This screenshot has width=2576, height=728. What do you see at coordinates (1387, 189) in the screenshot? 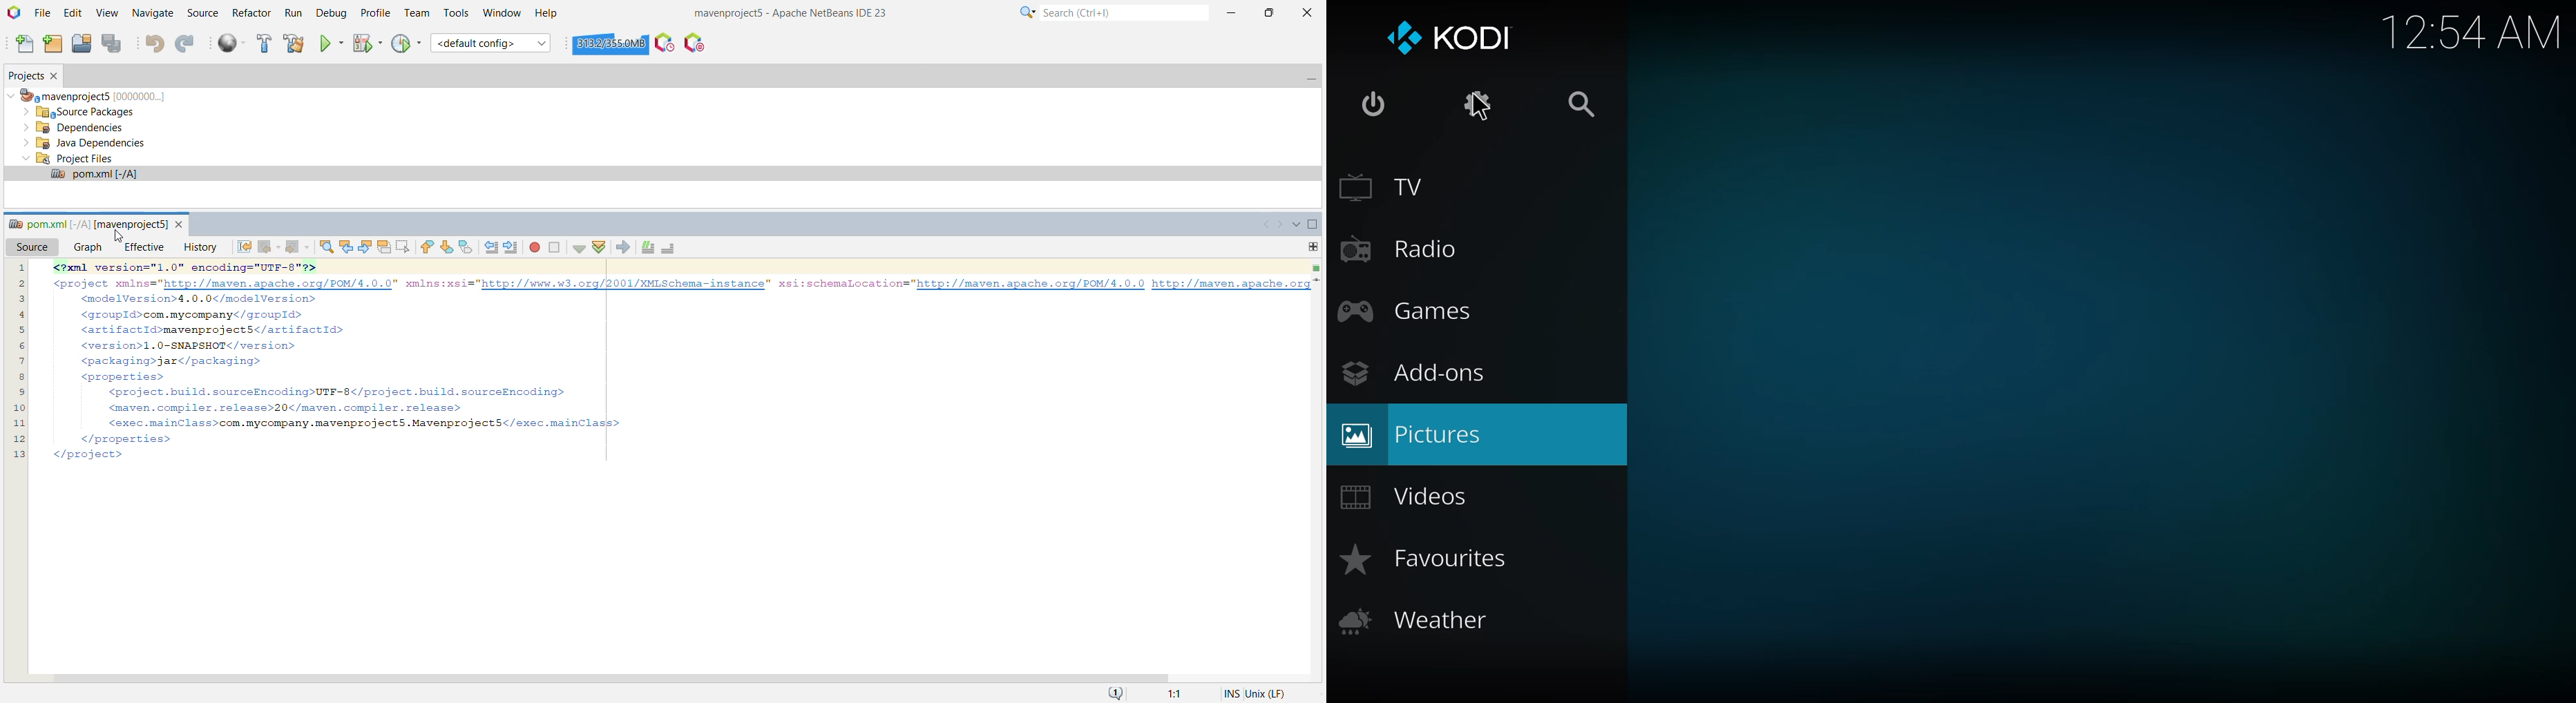
I see `tv` at bounding box center [1387, 189].